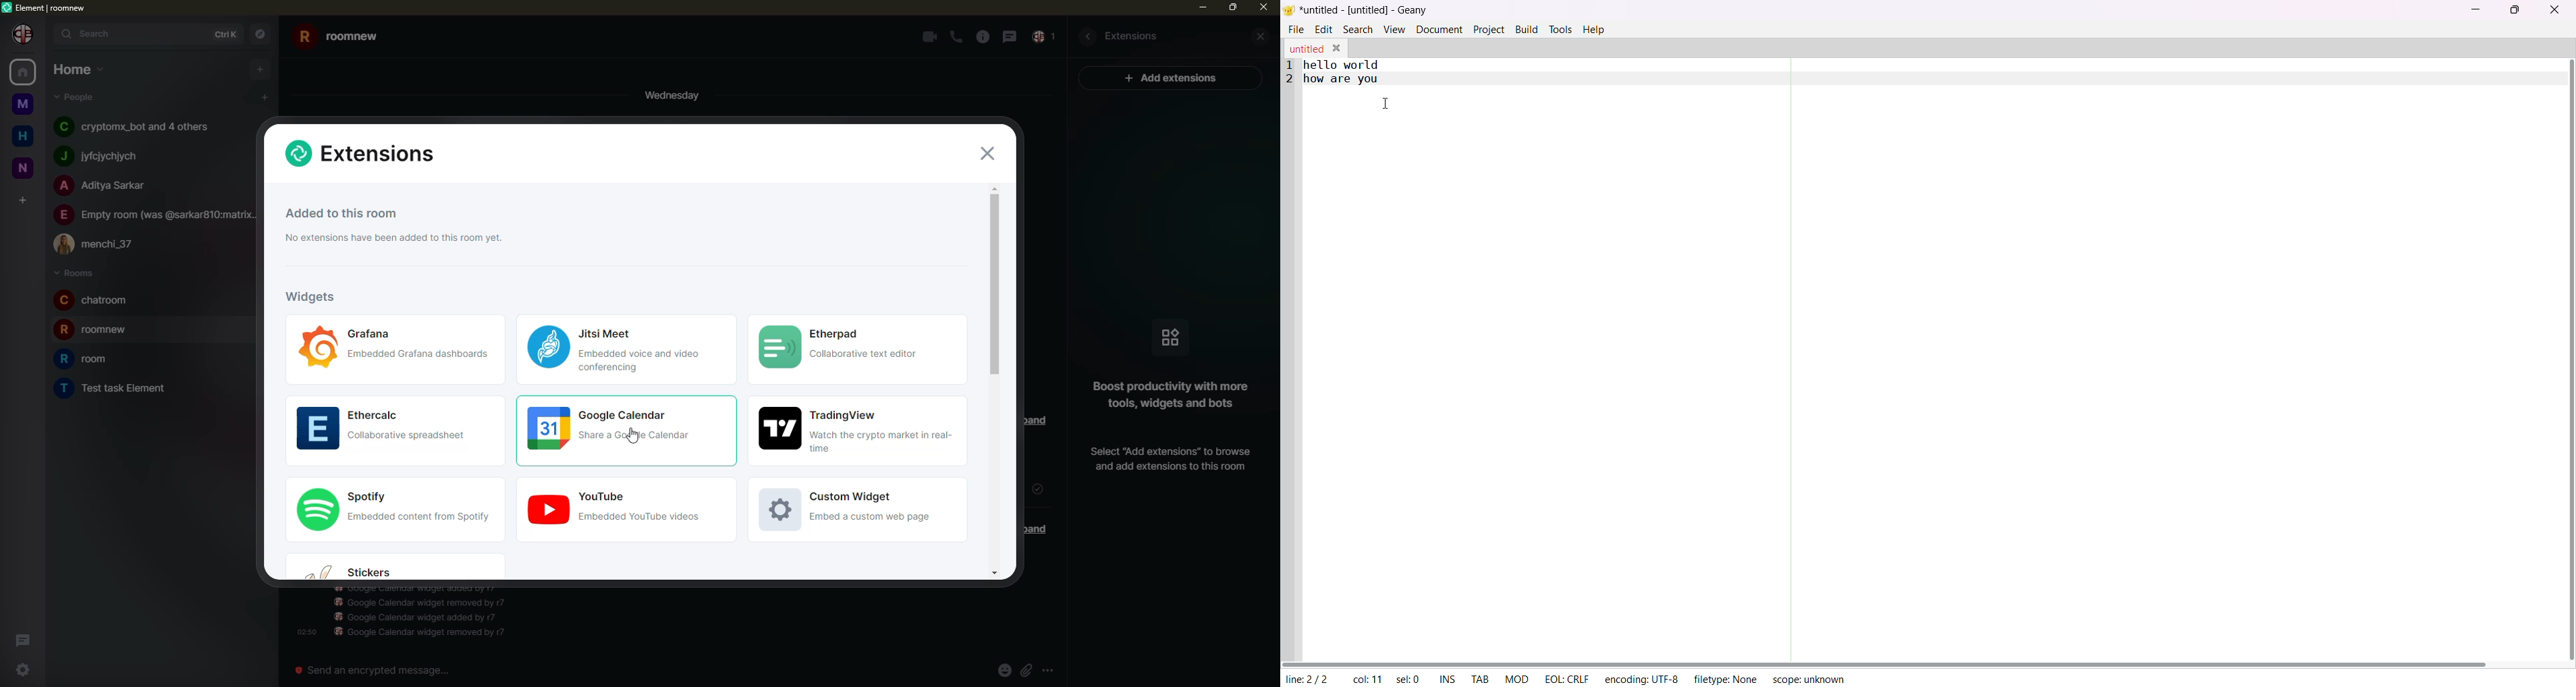  I want to click on max, so click(1231, 9).